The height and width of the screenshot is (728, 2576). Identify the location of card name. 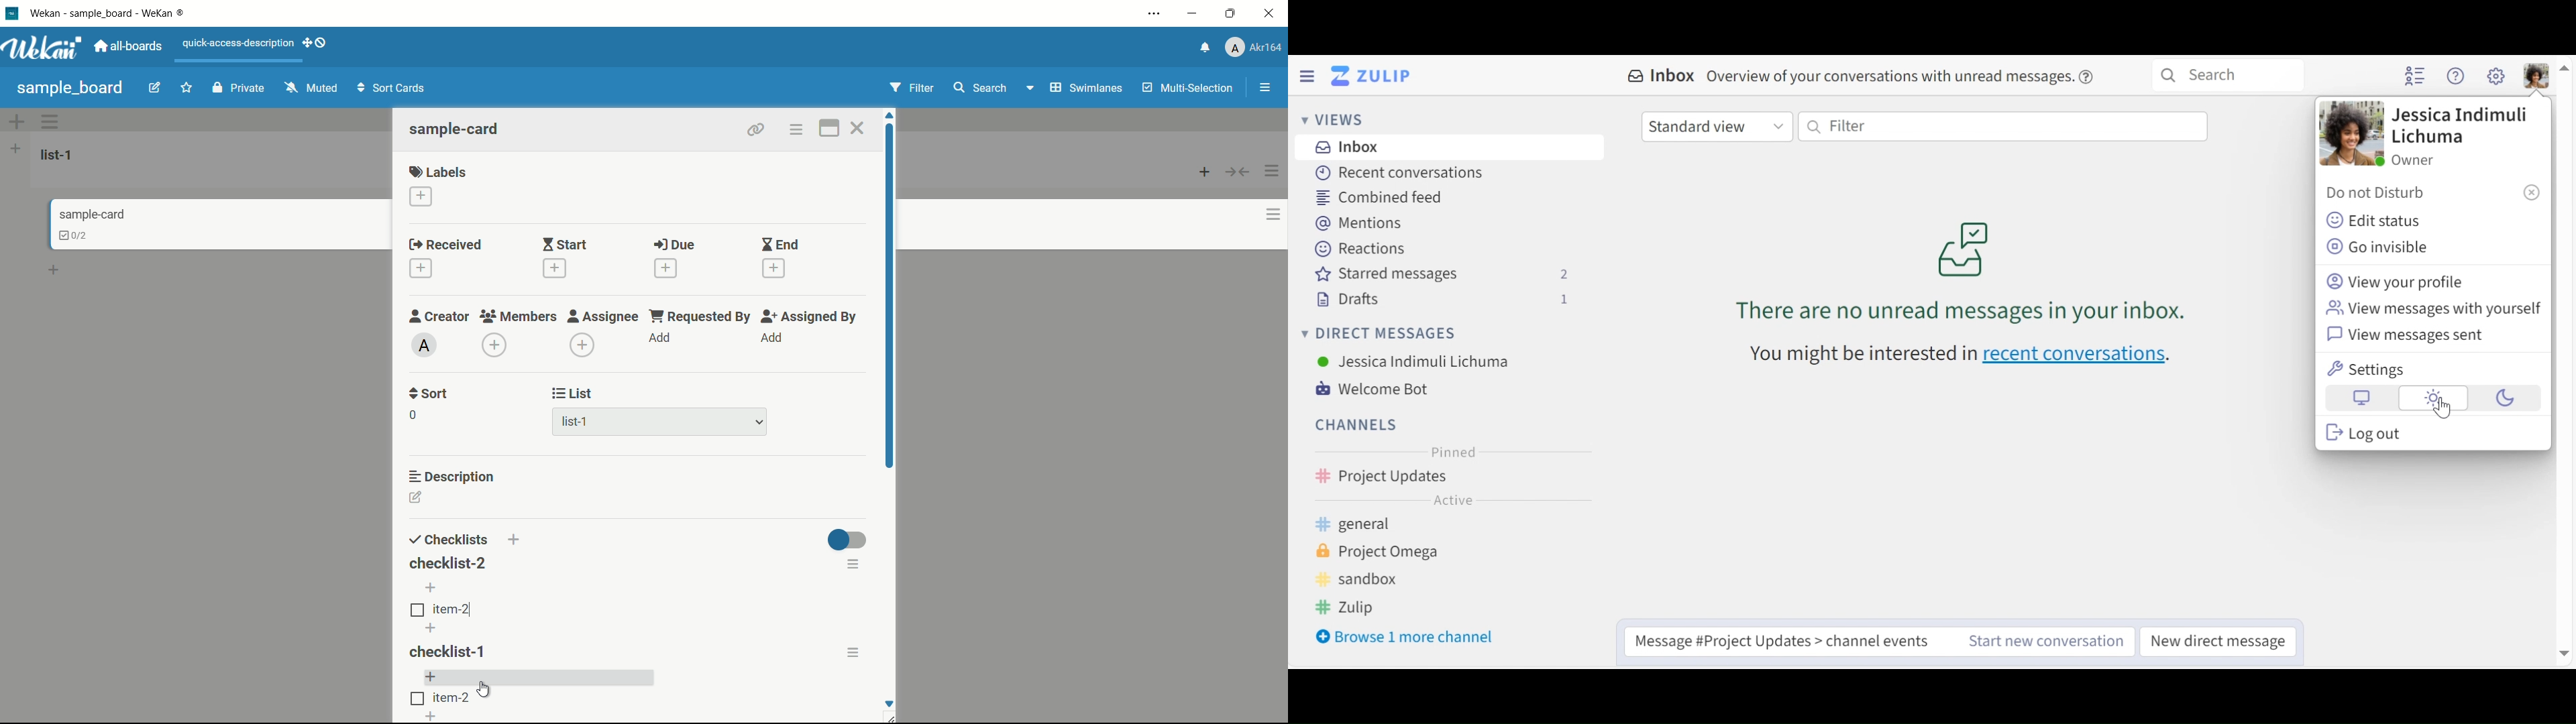
(455, 129).